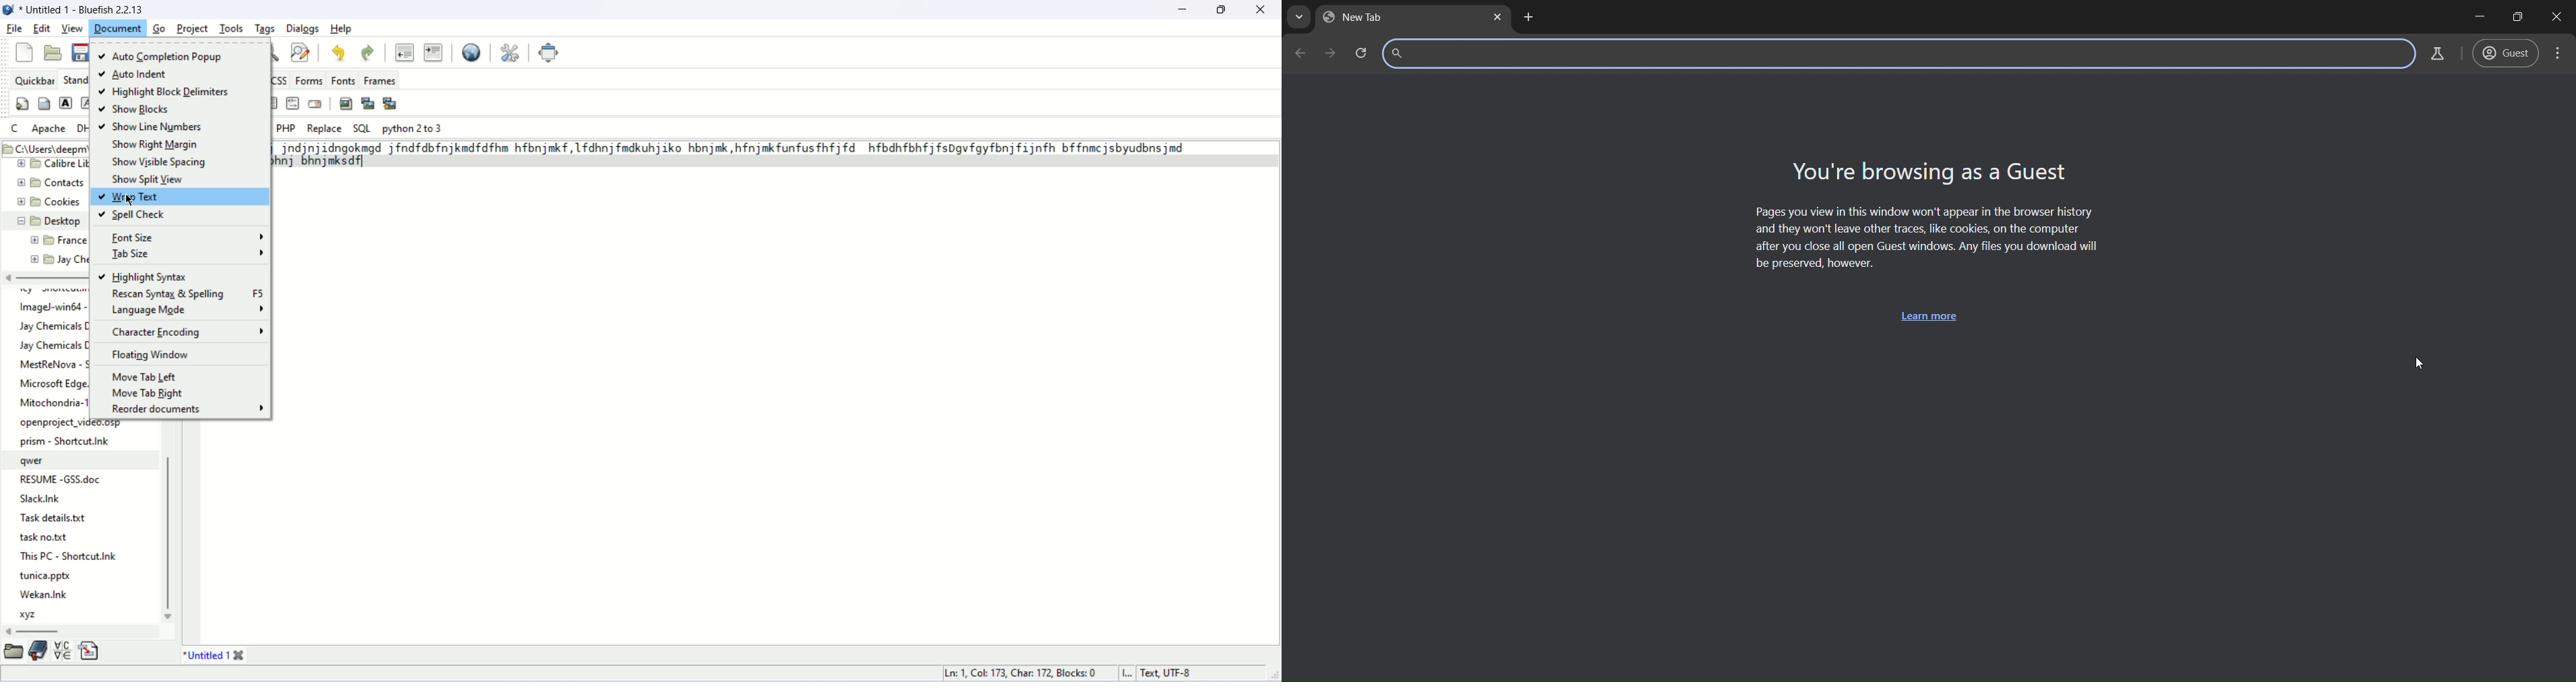 The width and height of the screenshot is (2576, 700). Describe the element at coordinates (550, 53) in the screenshot. I see `fullscreen` at that location.